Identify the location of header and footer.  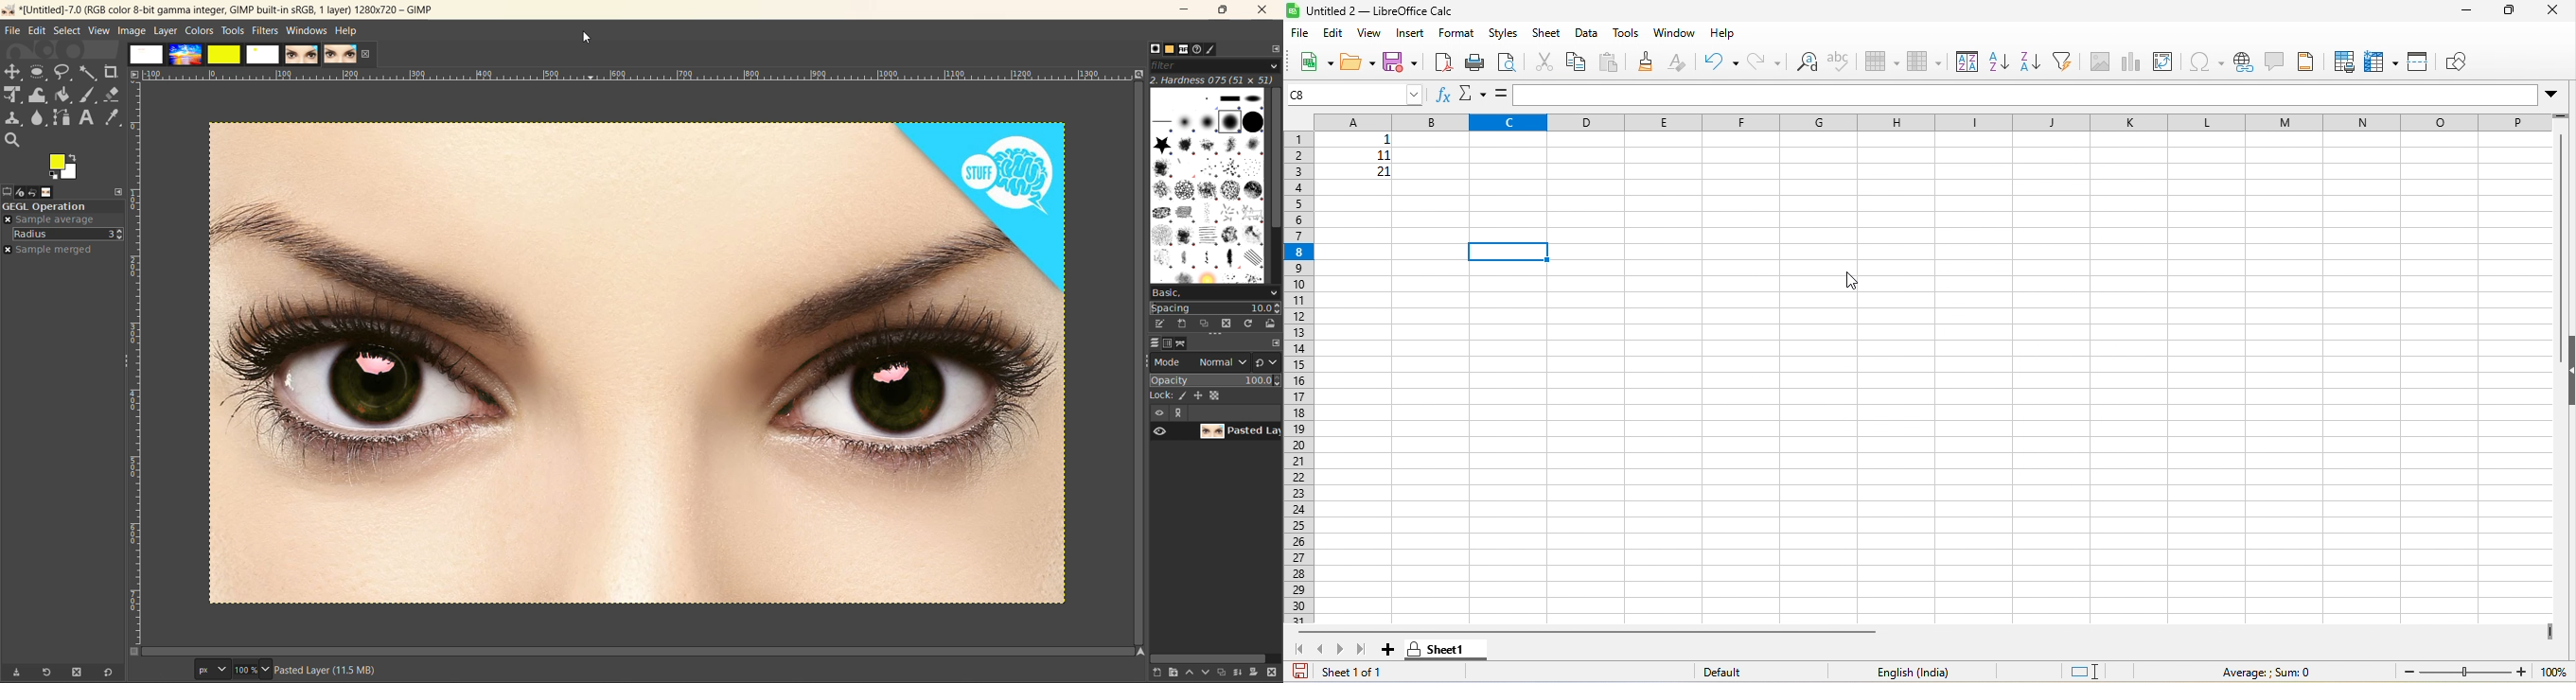
(2320, 61).